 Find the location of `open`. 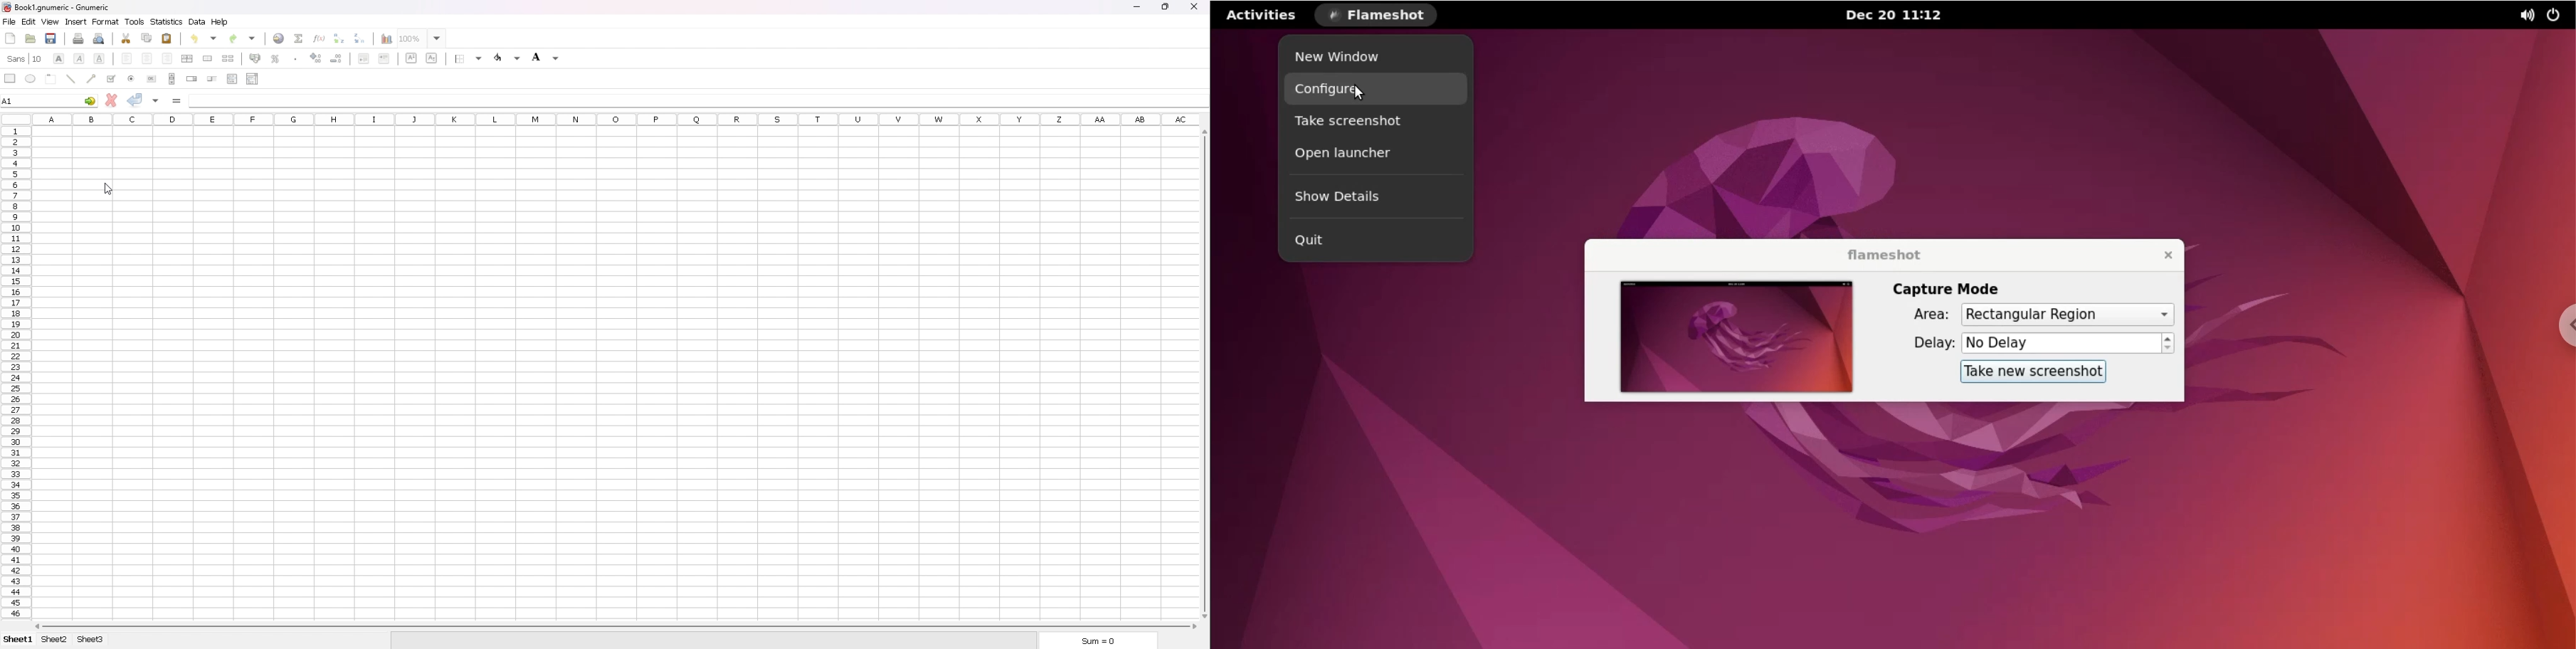

open is located at coordinates (31, 38).